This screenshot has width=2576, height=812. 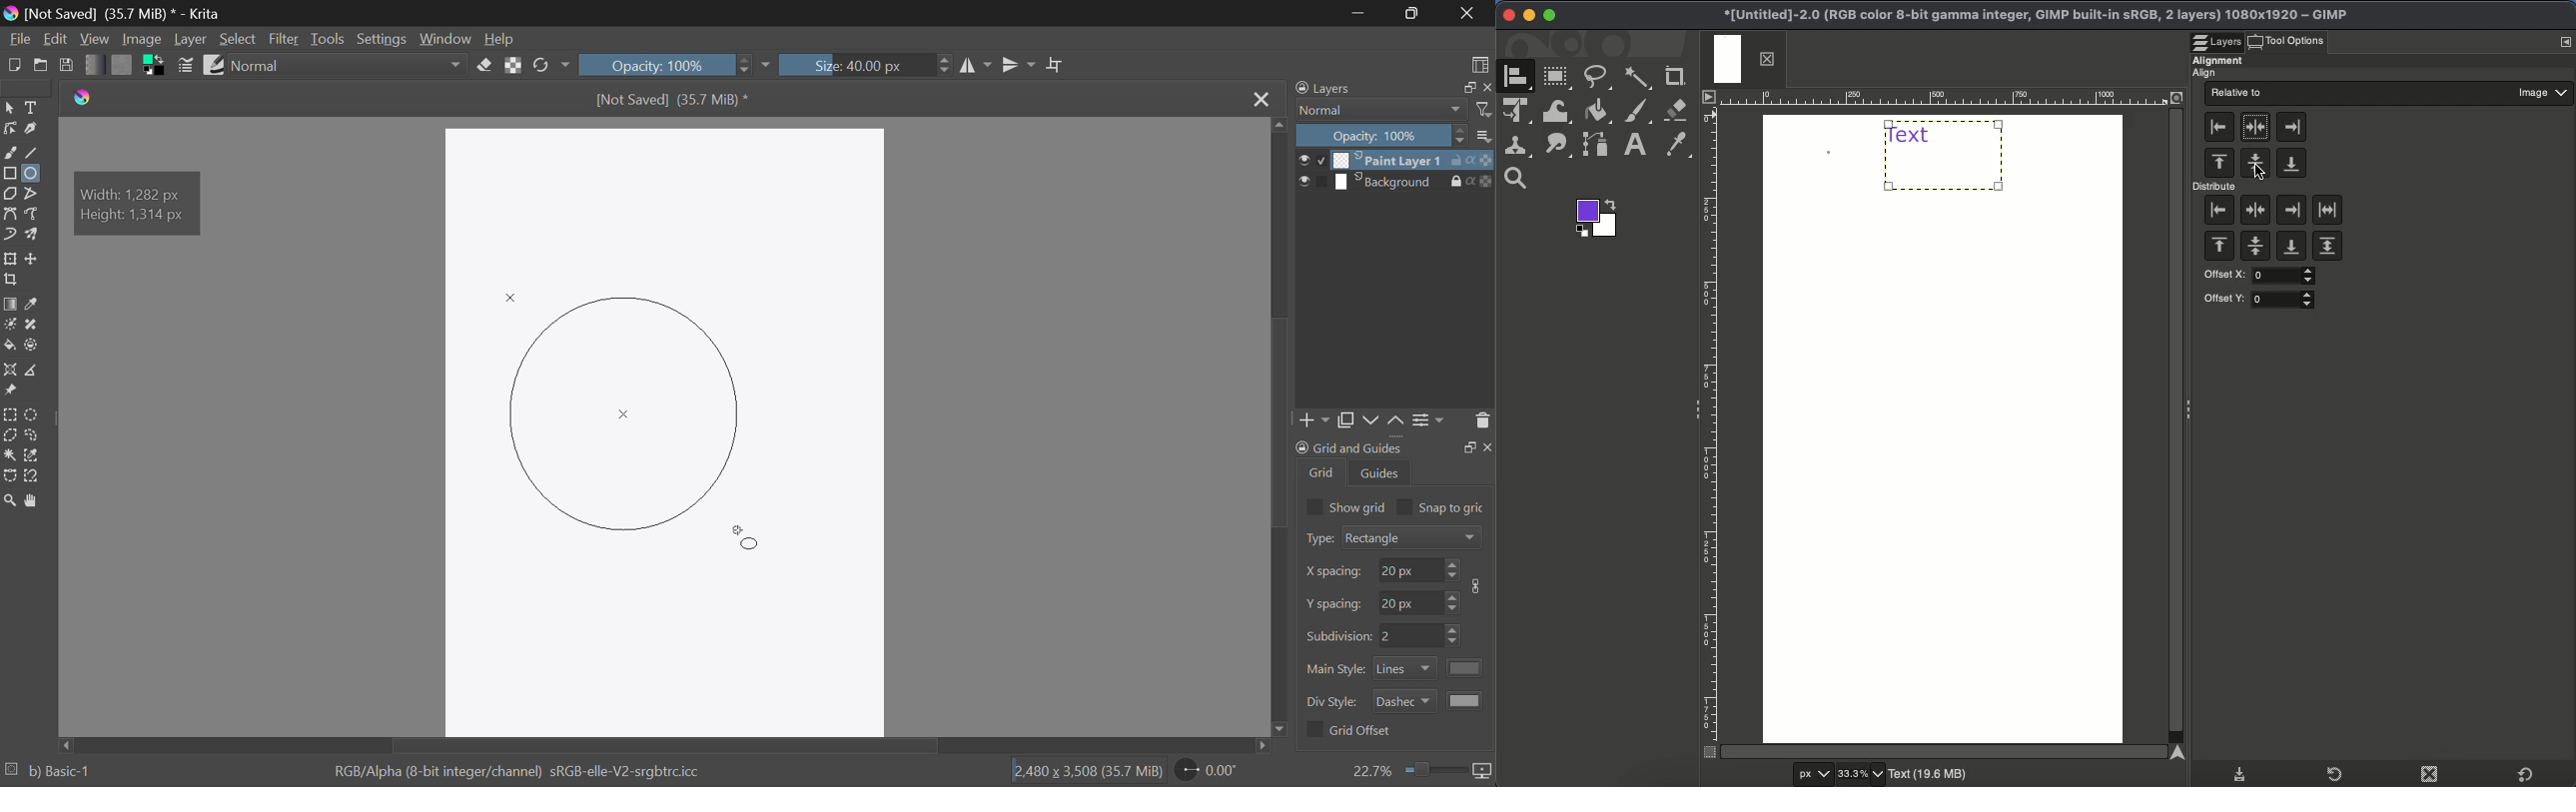 What do you see at coordinates (32, 457) in the screenshot?
I see `Similar Color Selection` at bounding box center [32, 457].